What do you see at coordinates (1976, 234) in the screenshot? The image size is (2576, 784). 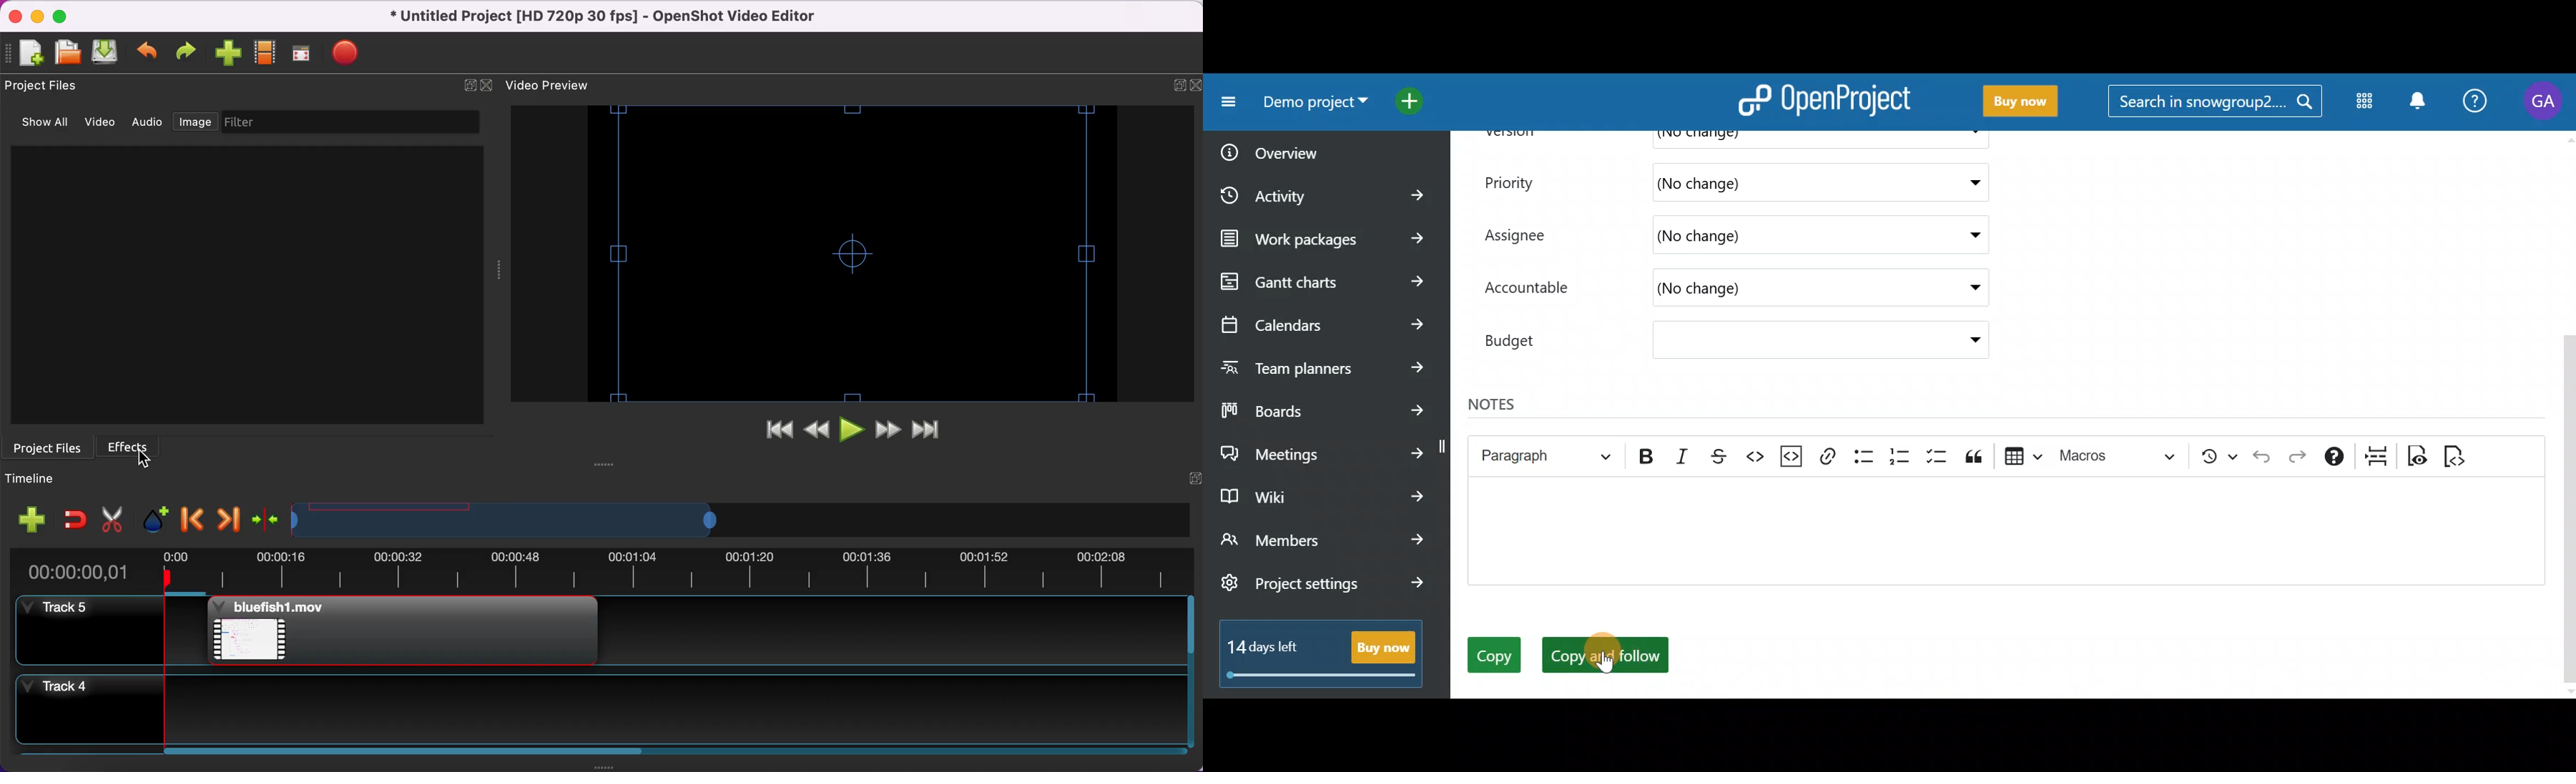 I see `Assignee drop down` at bounding box center [1976, 234].